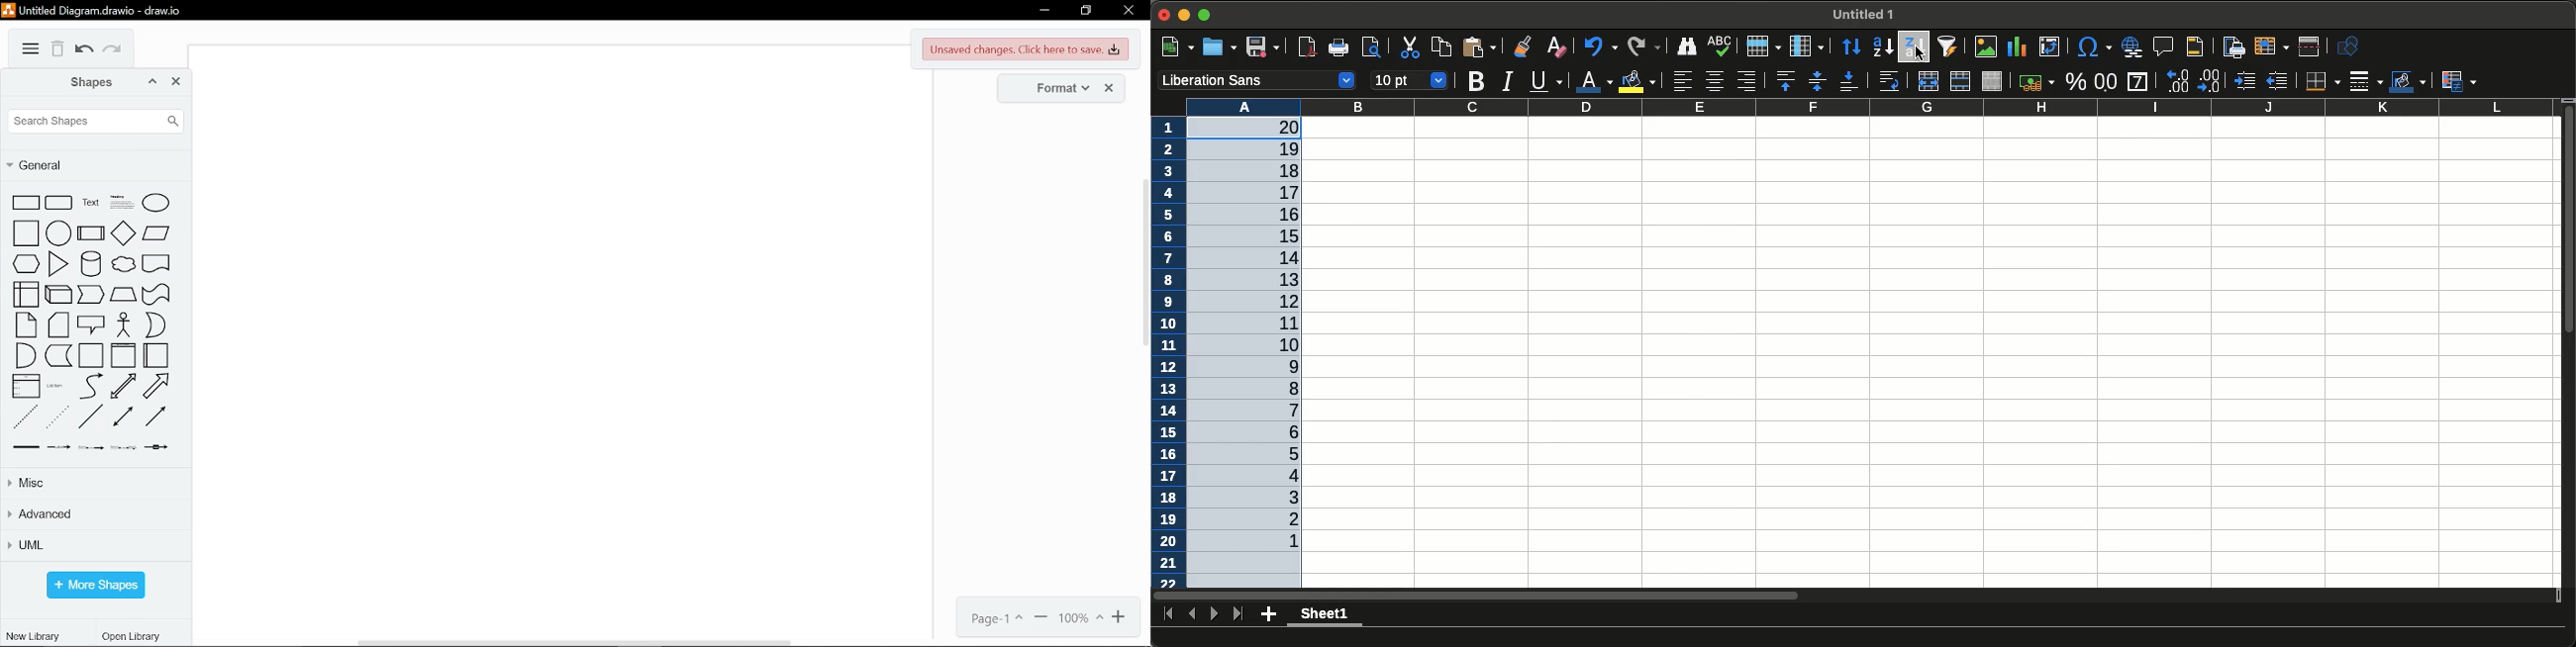 The height and width of the screenshot is (672, 2576). What do you see at coordinates (1177, 46) in the screenshot?
I see `New` at bounding box center [1177, 46].